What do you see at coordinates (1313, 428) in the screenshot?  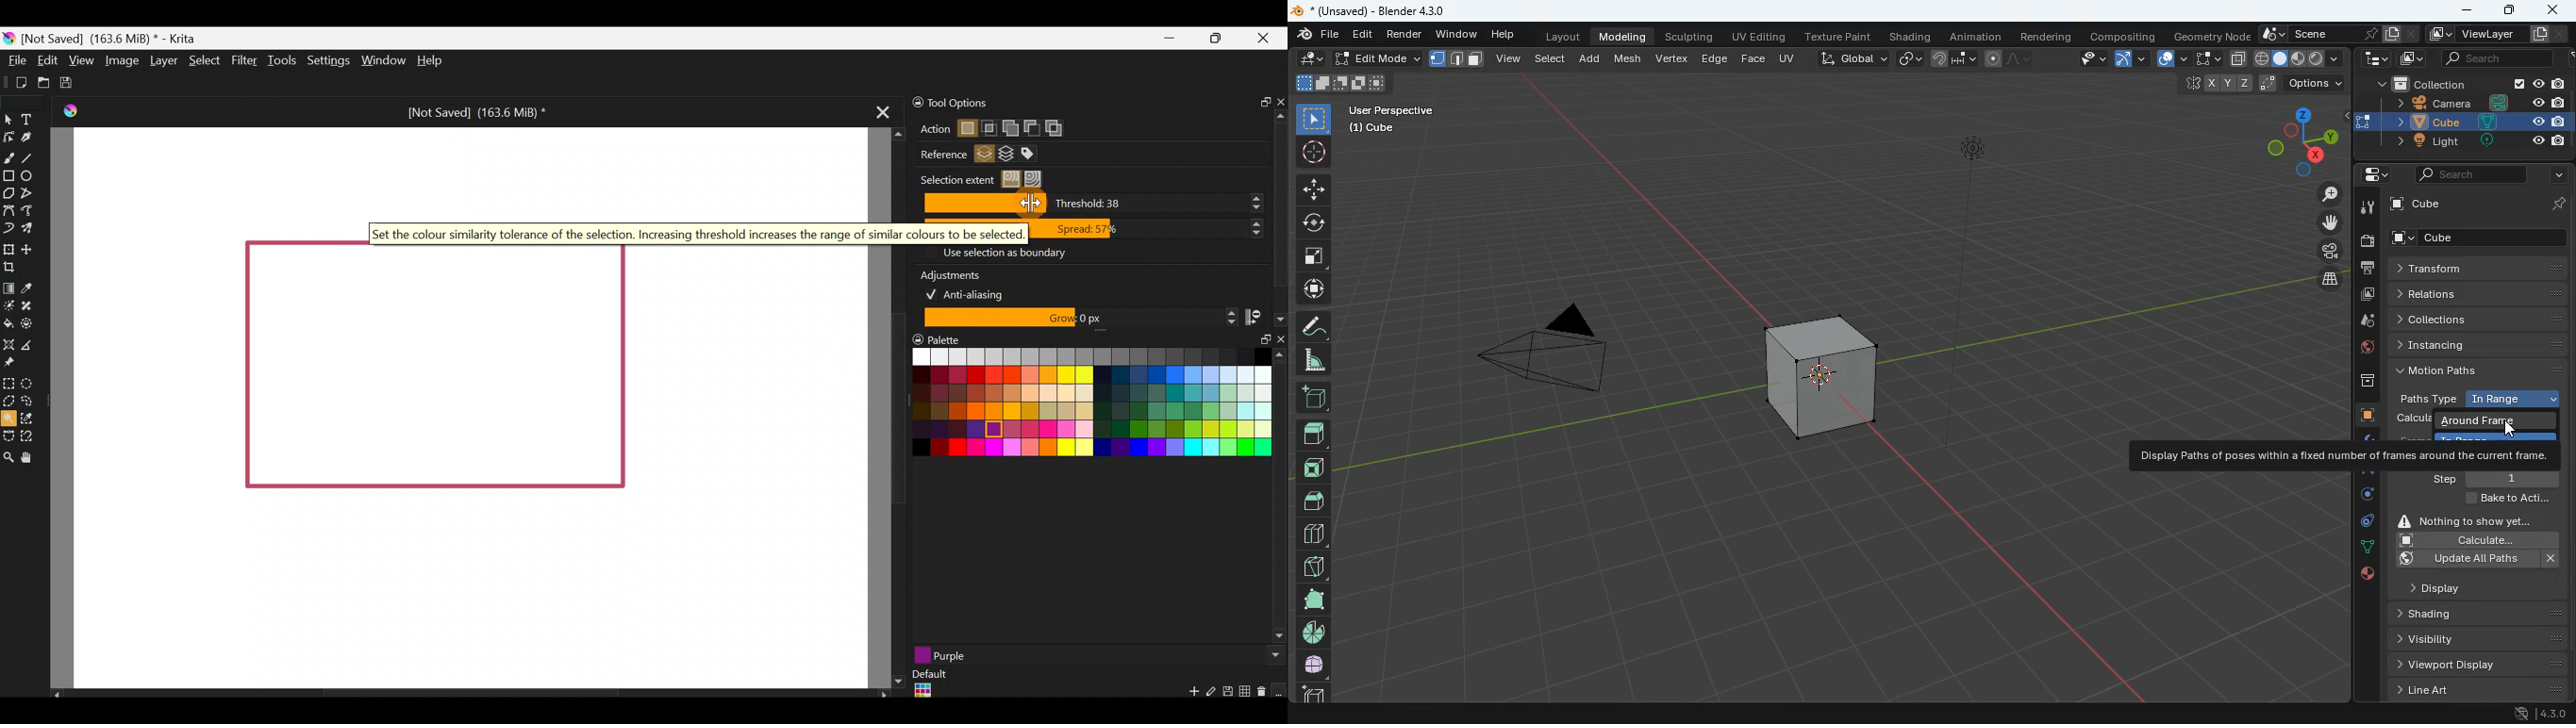 I see `up` at bounding box center [1313, 428].